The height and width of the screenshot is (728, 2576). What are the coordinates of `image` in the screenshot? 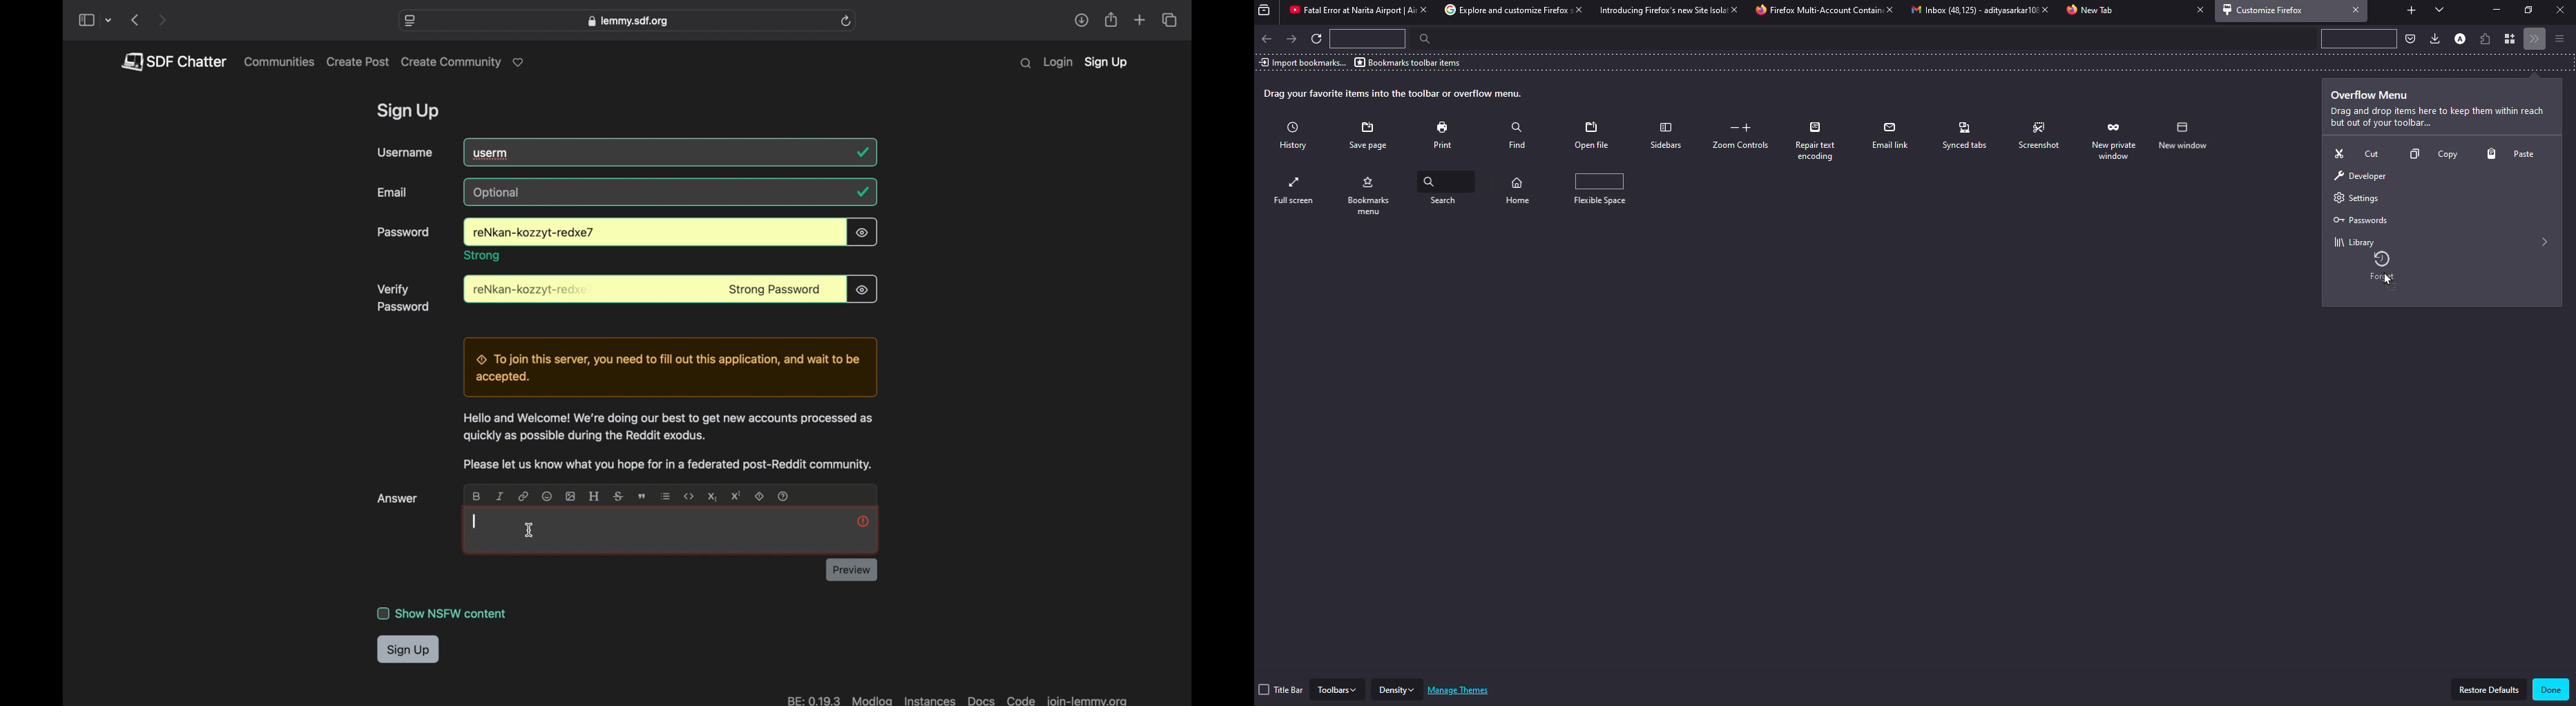 It's located at (571, 496).